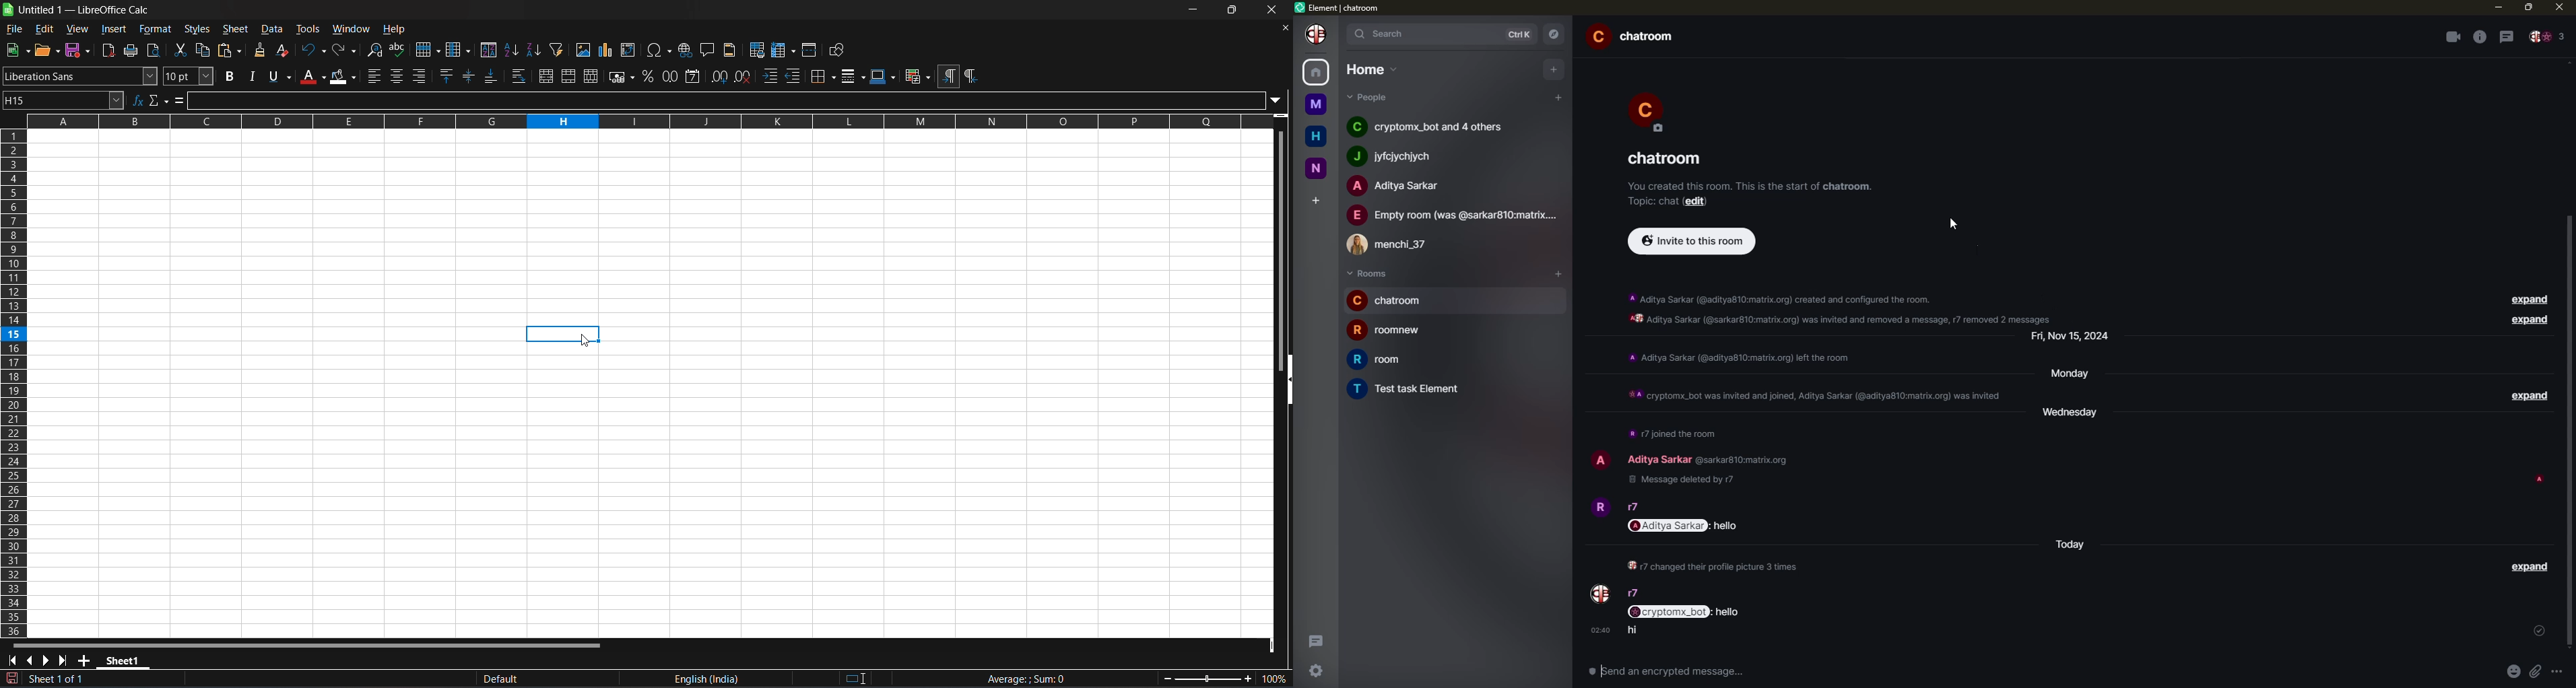 This screenshot has width=2576, height=700. Describe the element at coordinates (315, 51) in the screenshot. I see `undo` at that location.